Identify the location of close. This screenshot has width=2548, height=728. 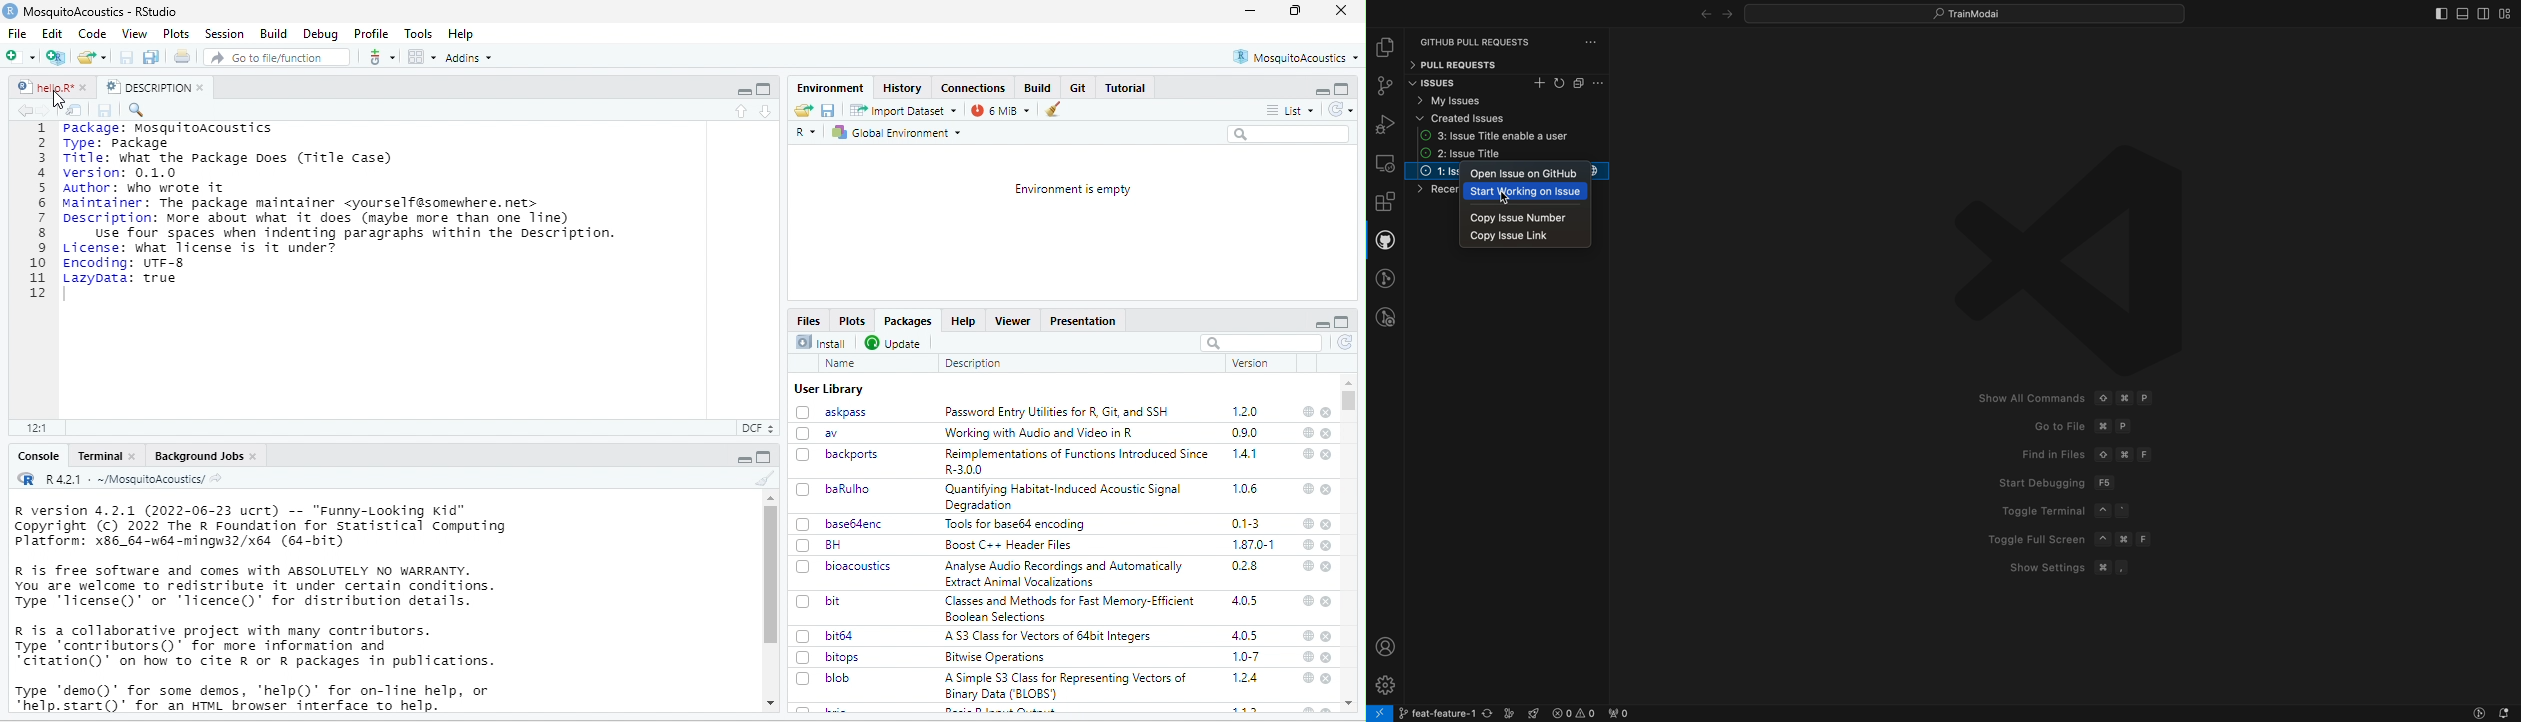
(1328, 545).